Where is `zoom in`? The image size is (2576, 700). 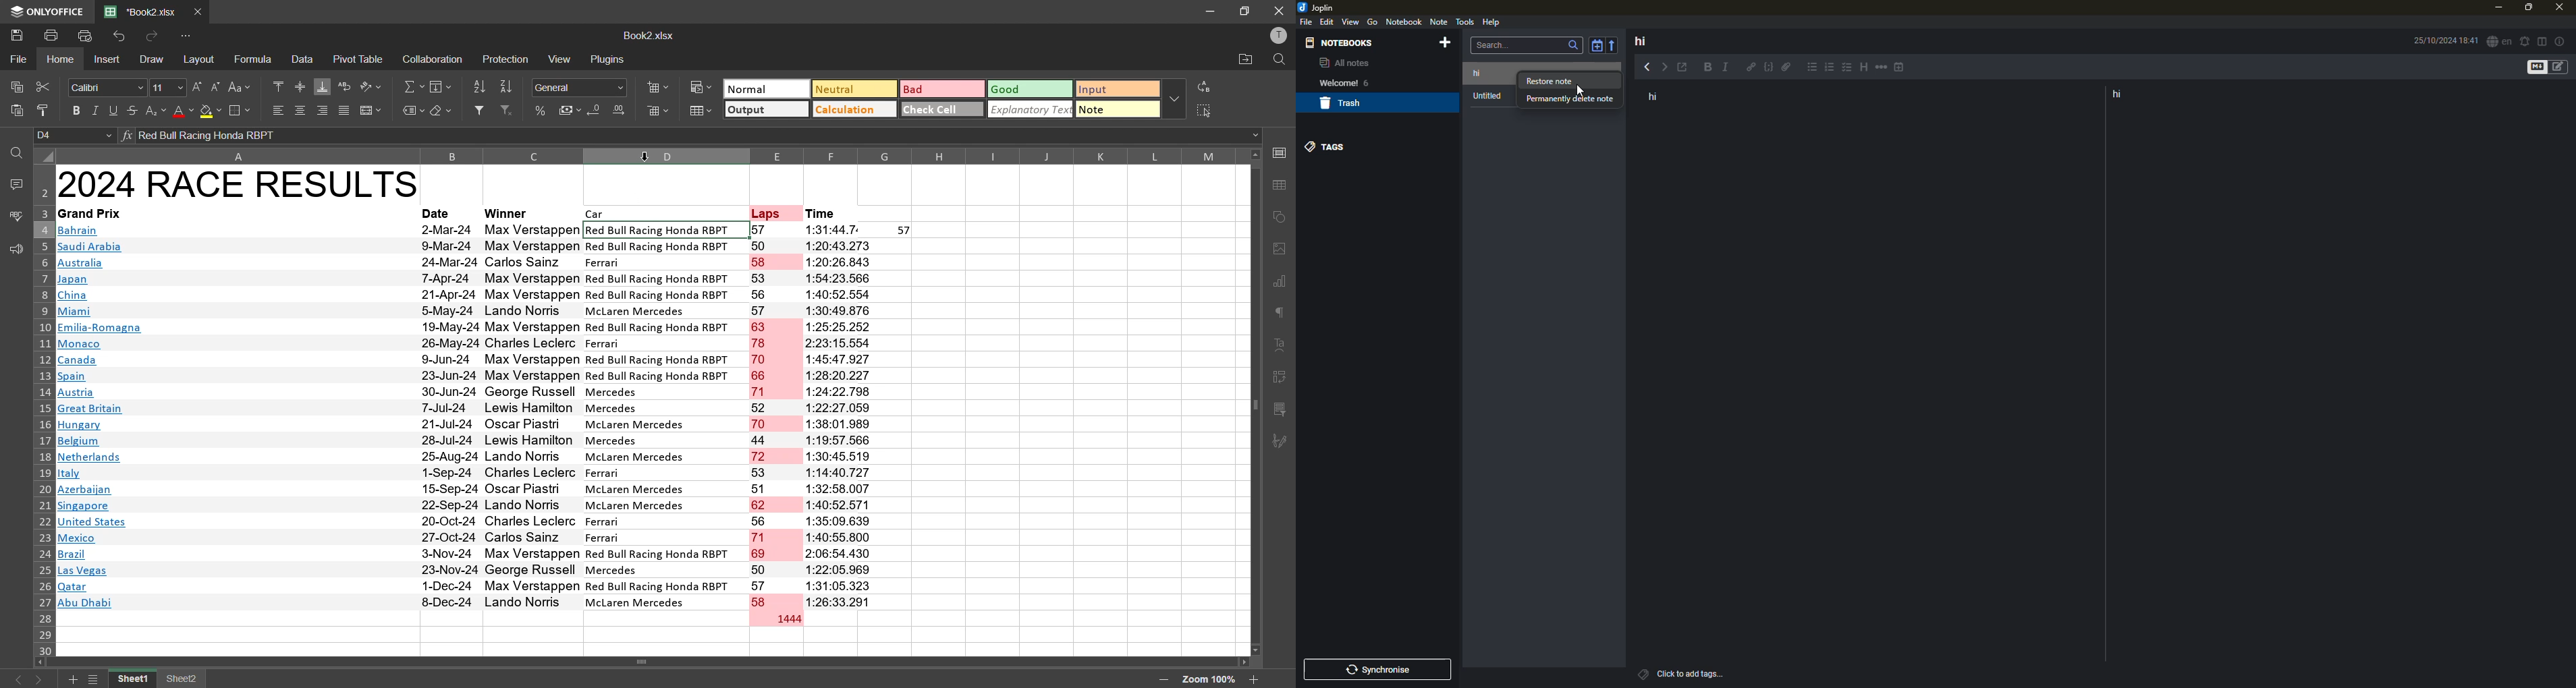 zoom in is located at coordinates (1254, 679).